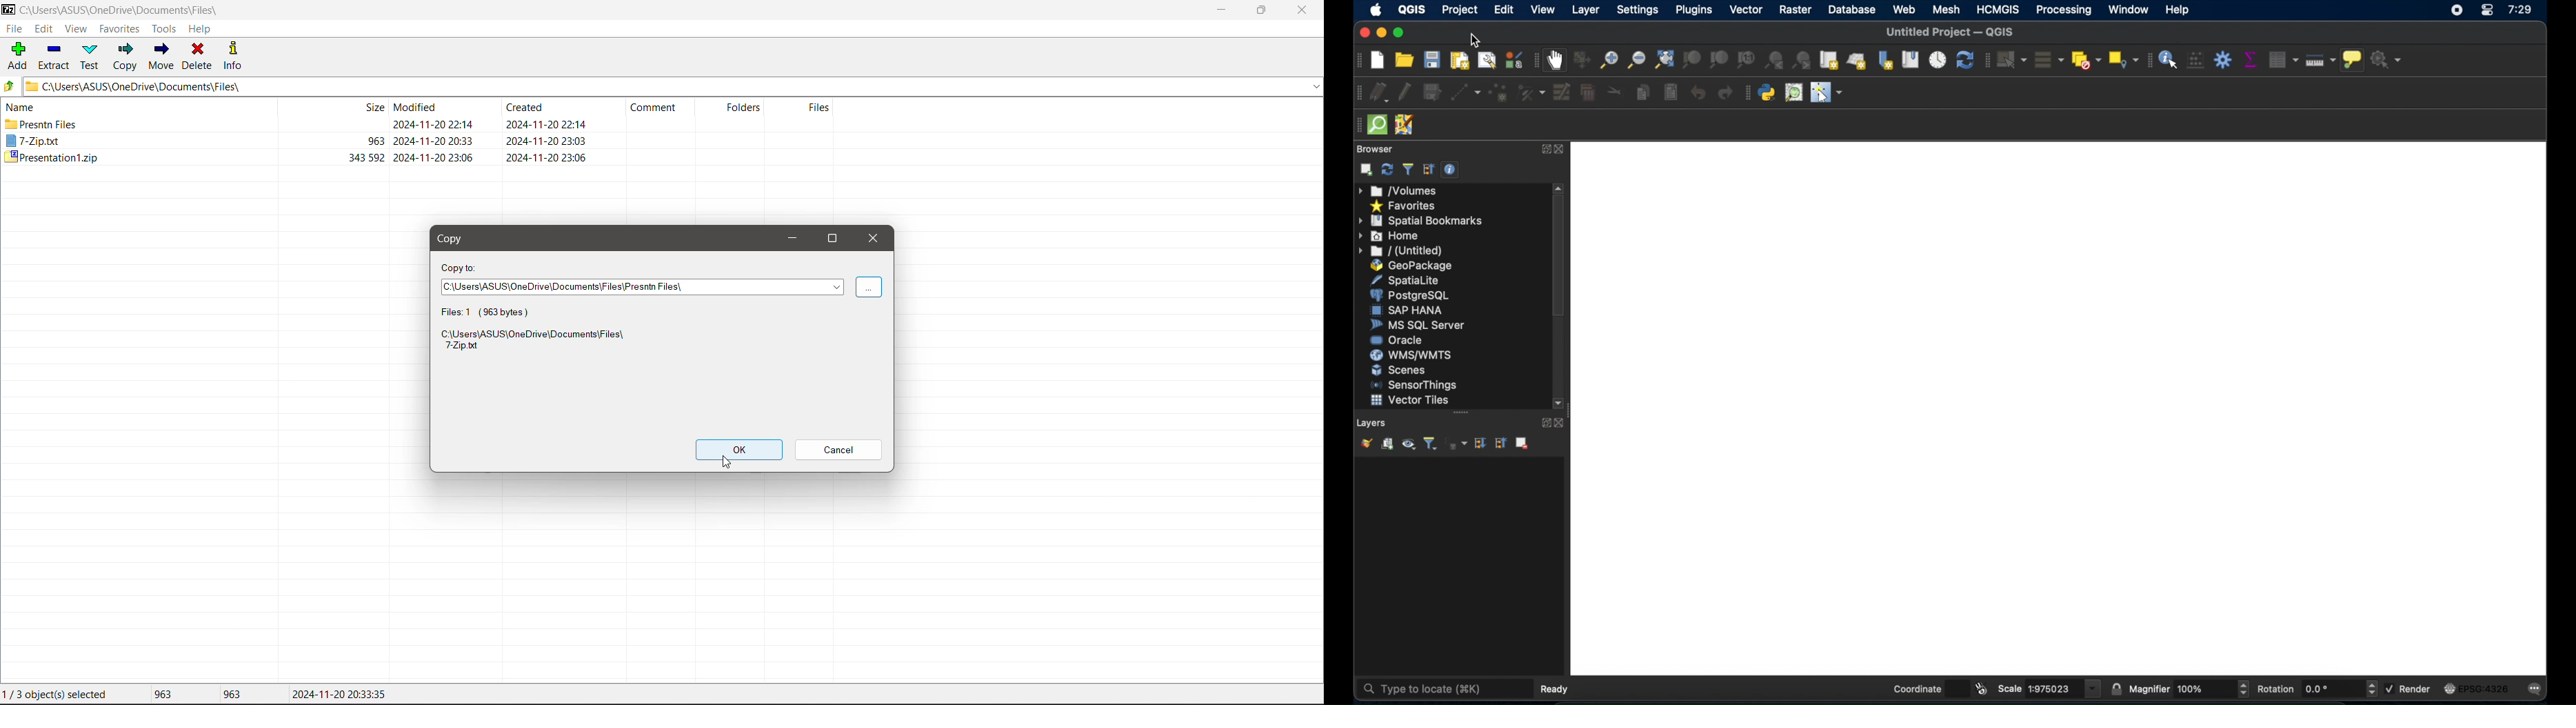  What do you see at coordinates (53, 55) in the screenshot?
I see `Extract` at bounding box center [53, 55].